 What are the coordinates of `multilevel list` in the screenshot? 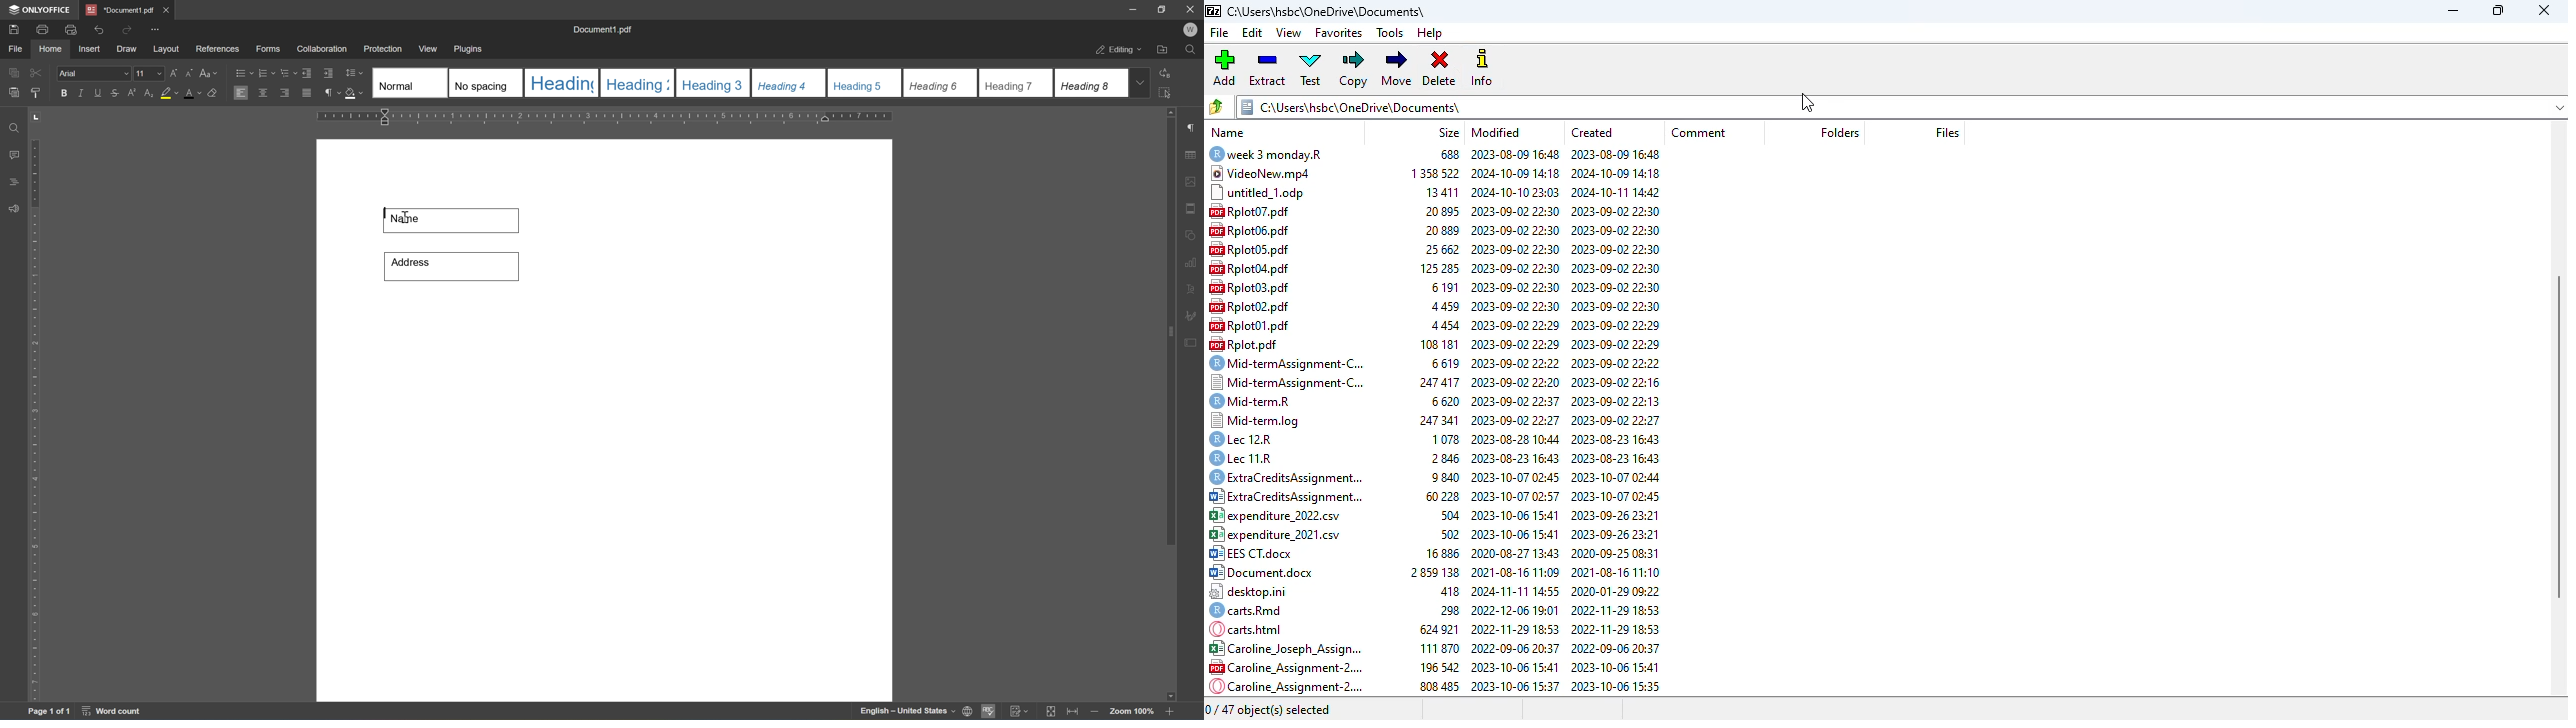 It's located at (287, 73).